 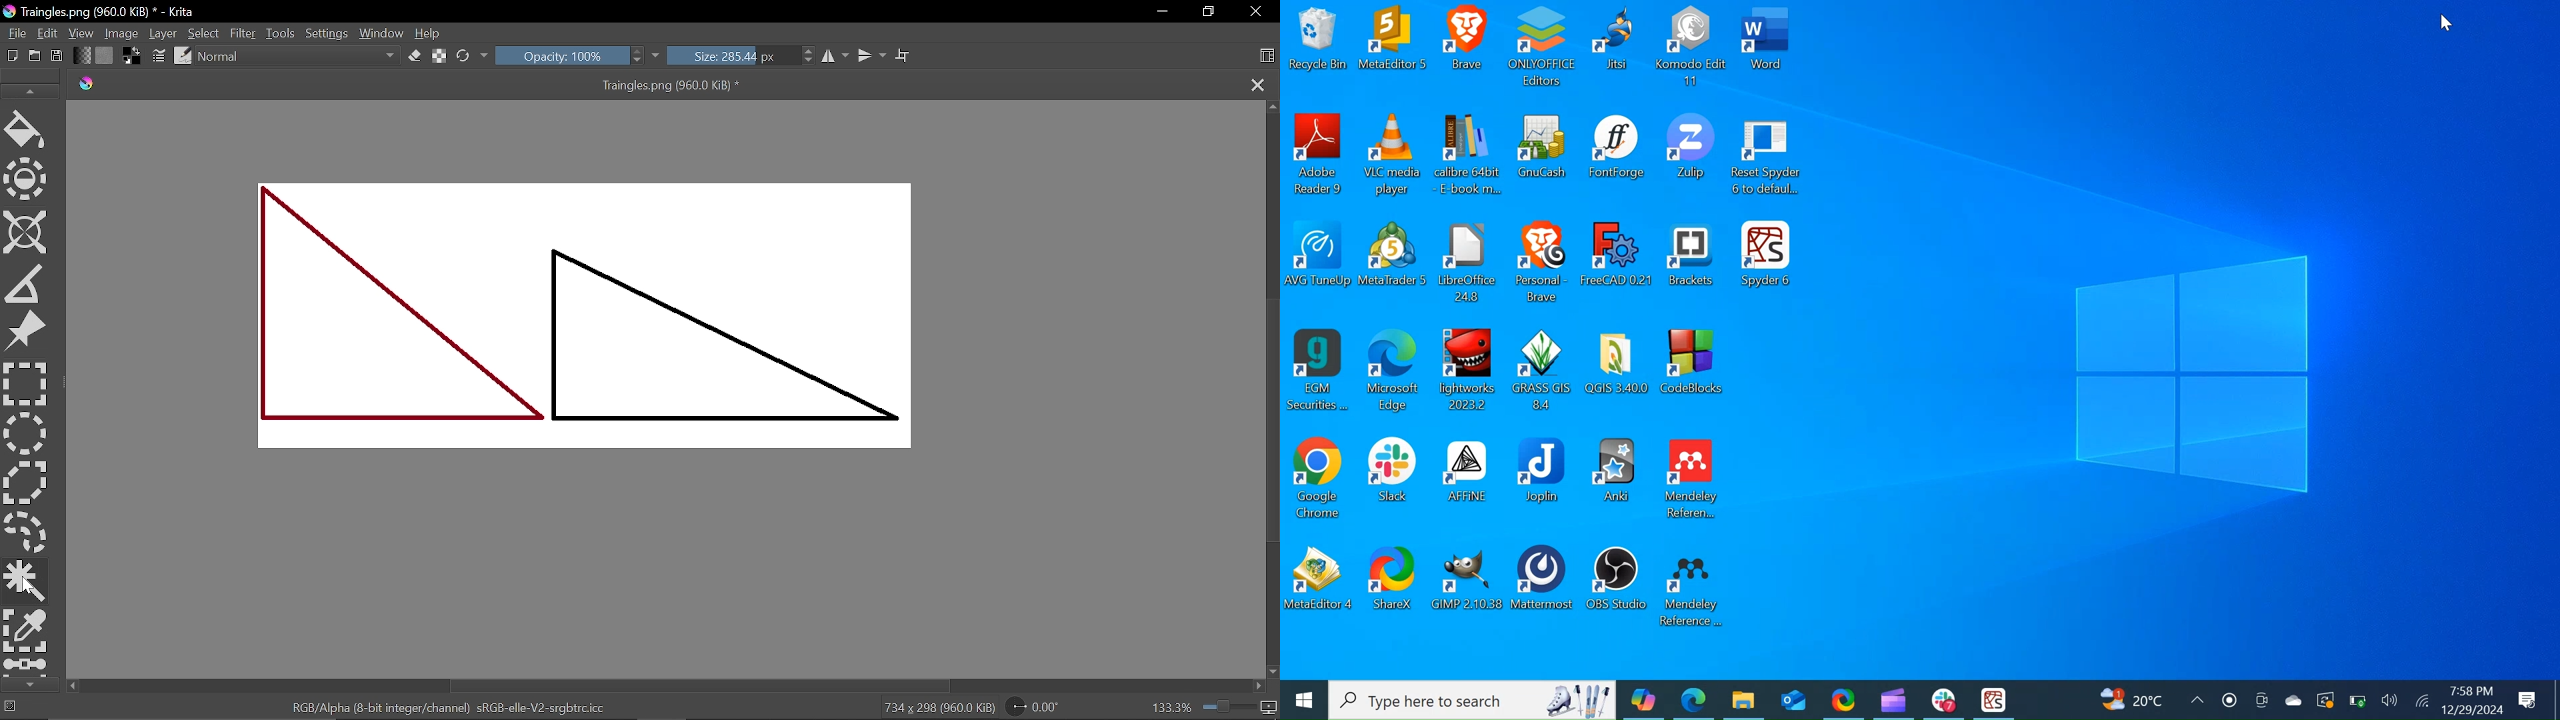 What do you see at coordinates (1470, 372) in the screenshot?
I see `lIghtworks Desktop icon` at bounding box center [1470, 372].